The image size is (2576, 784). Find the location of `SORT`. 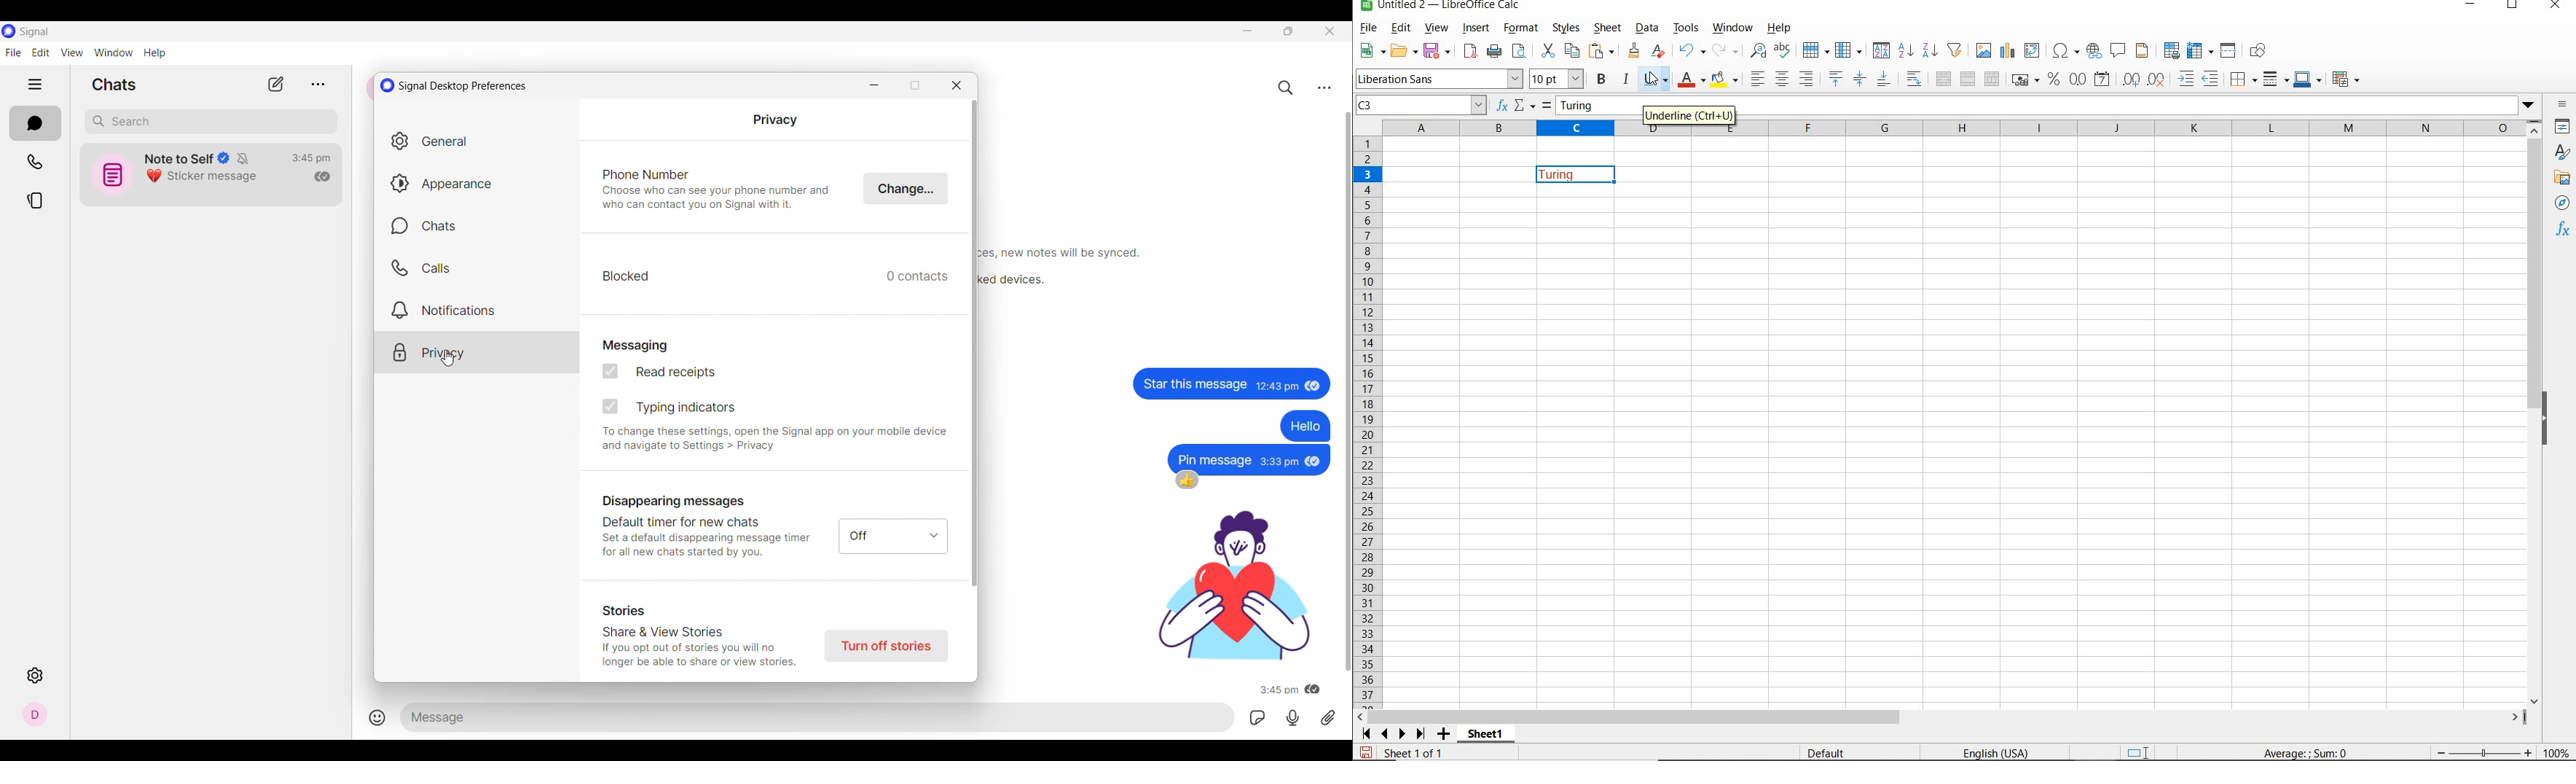

SORT is located at coordinates (1880, 50).